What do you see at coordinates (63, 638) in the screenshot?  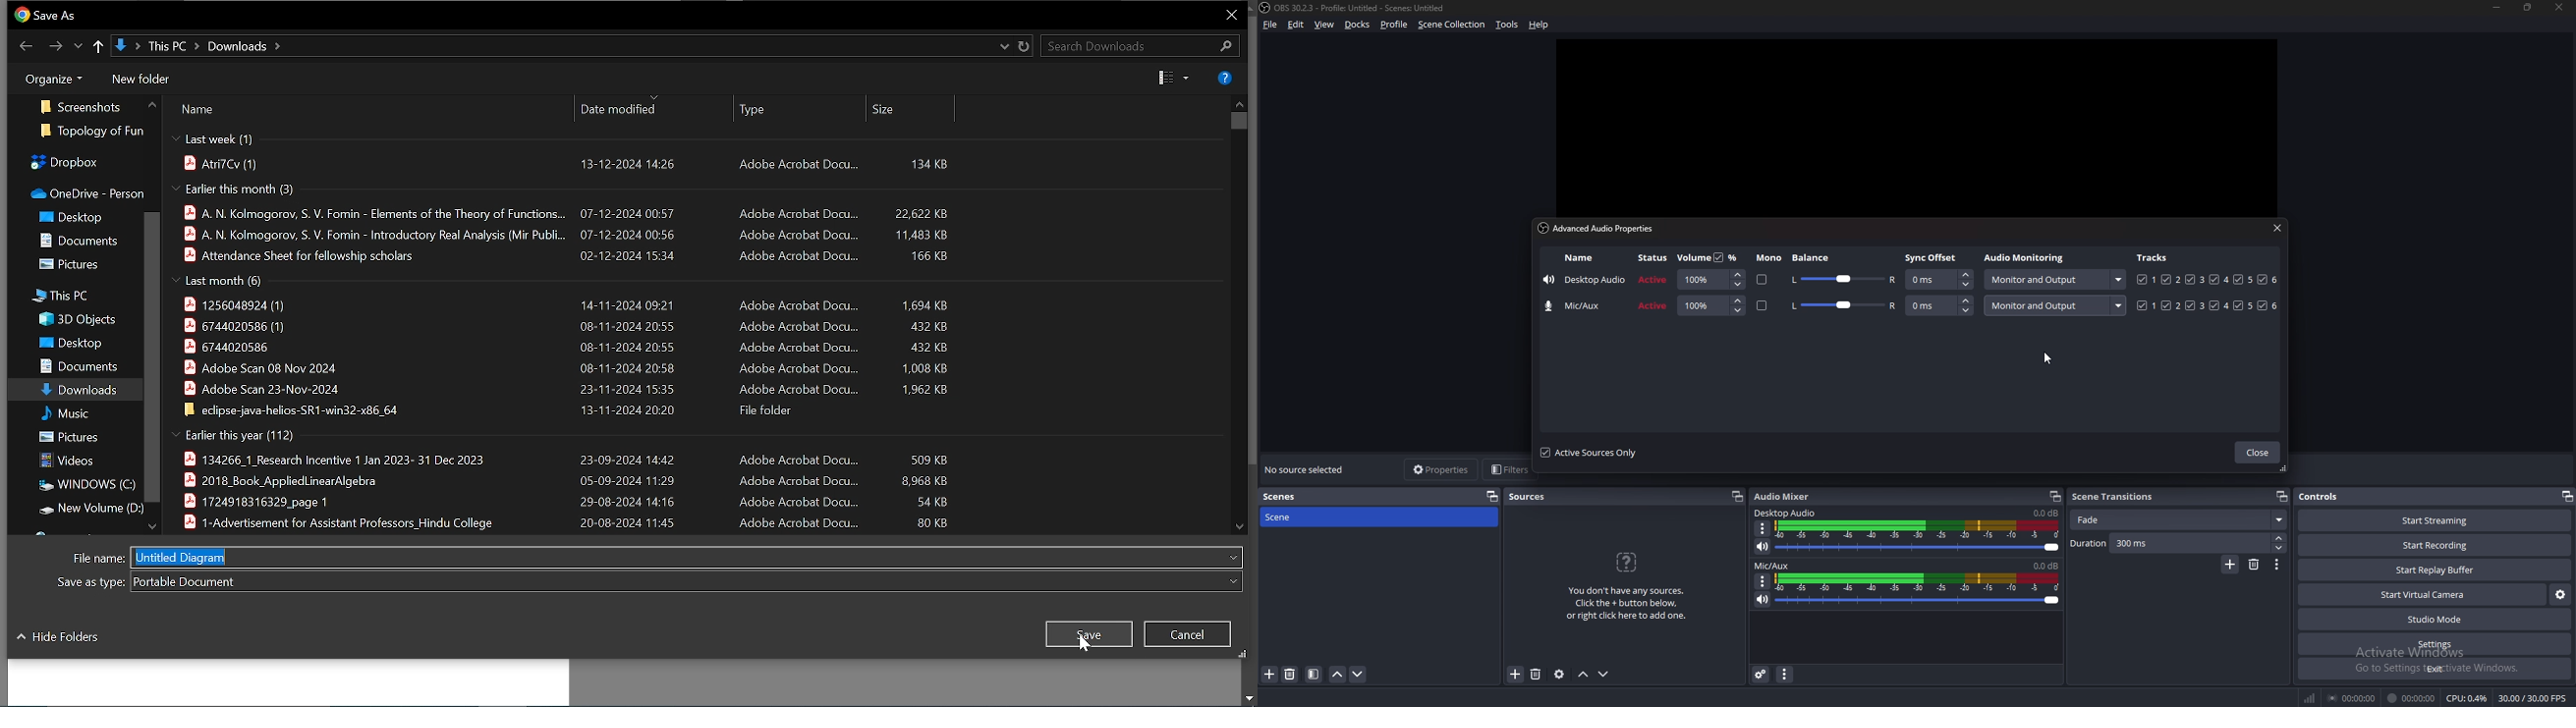 I see `hide folders` at bounding box center [63, 638].